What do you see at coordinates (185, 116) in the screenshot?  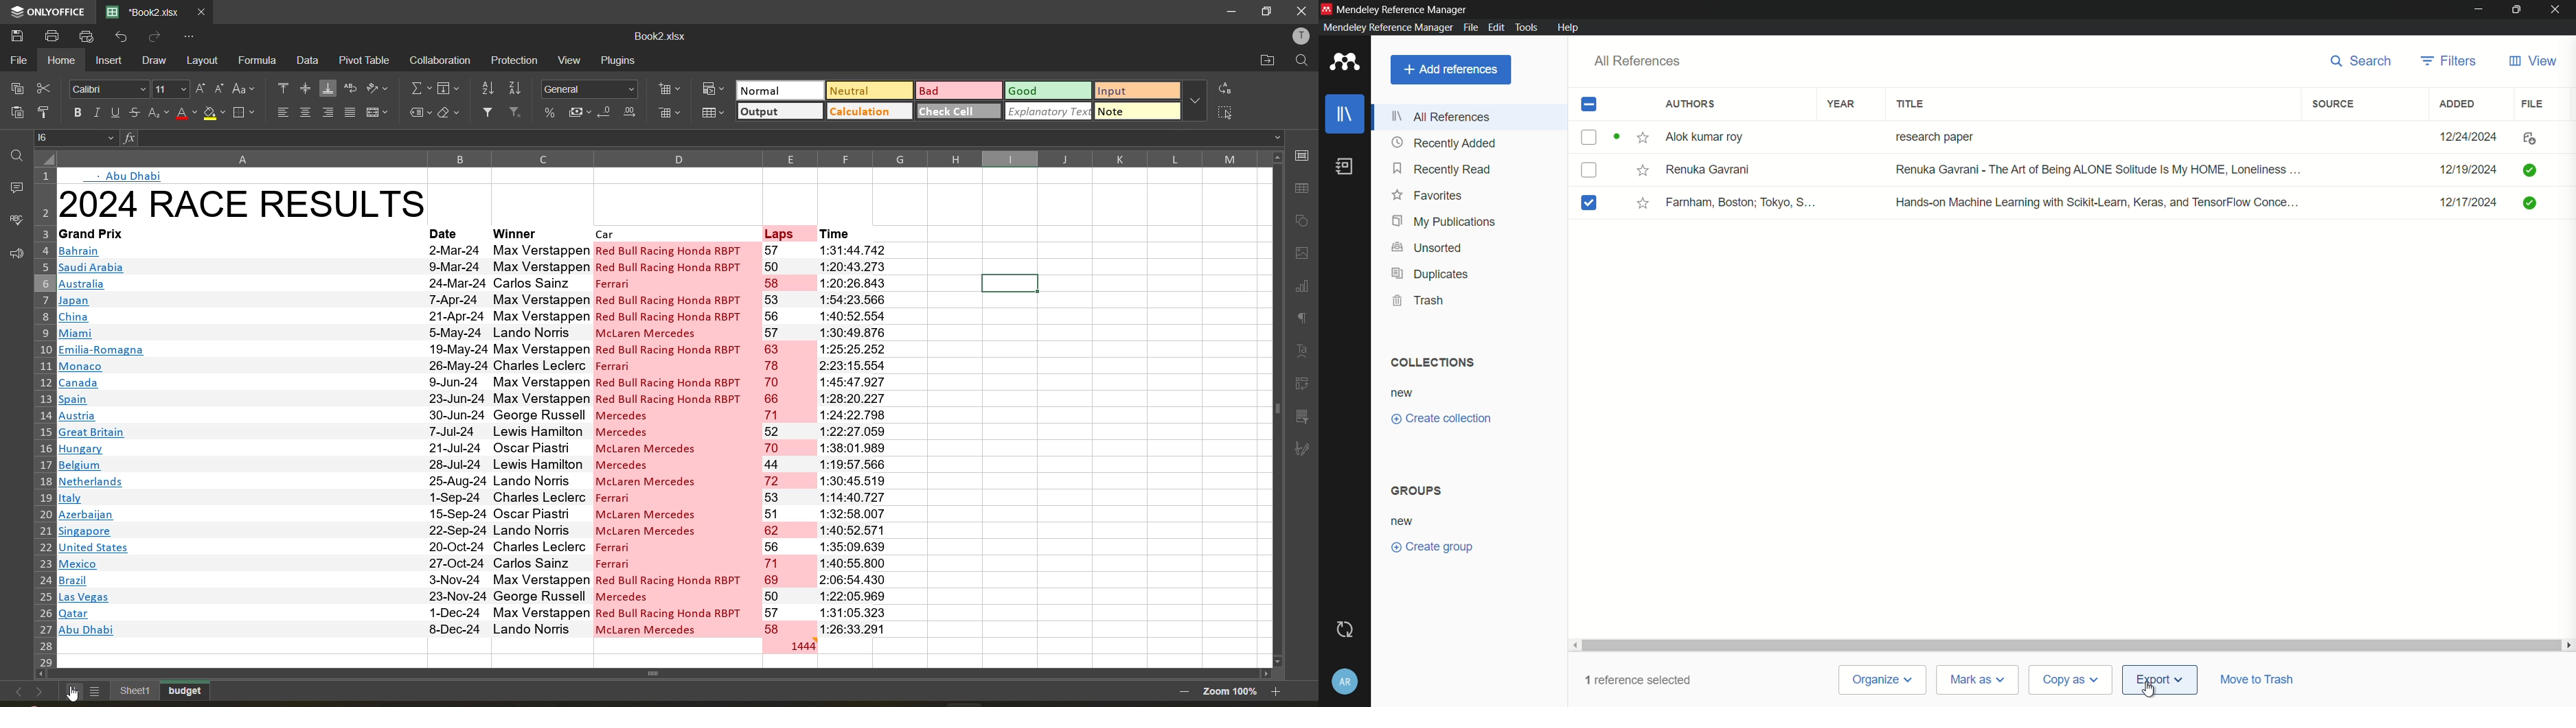 I see `font color` at bounding box center [185, 116].